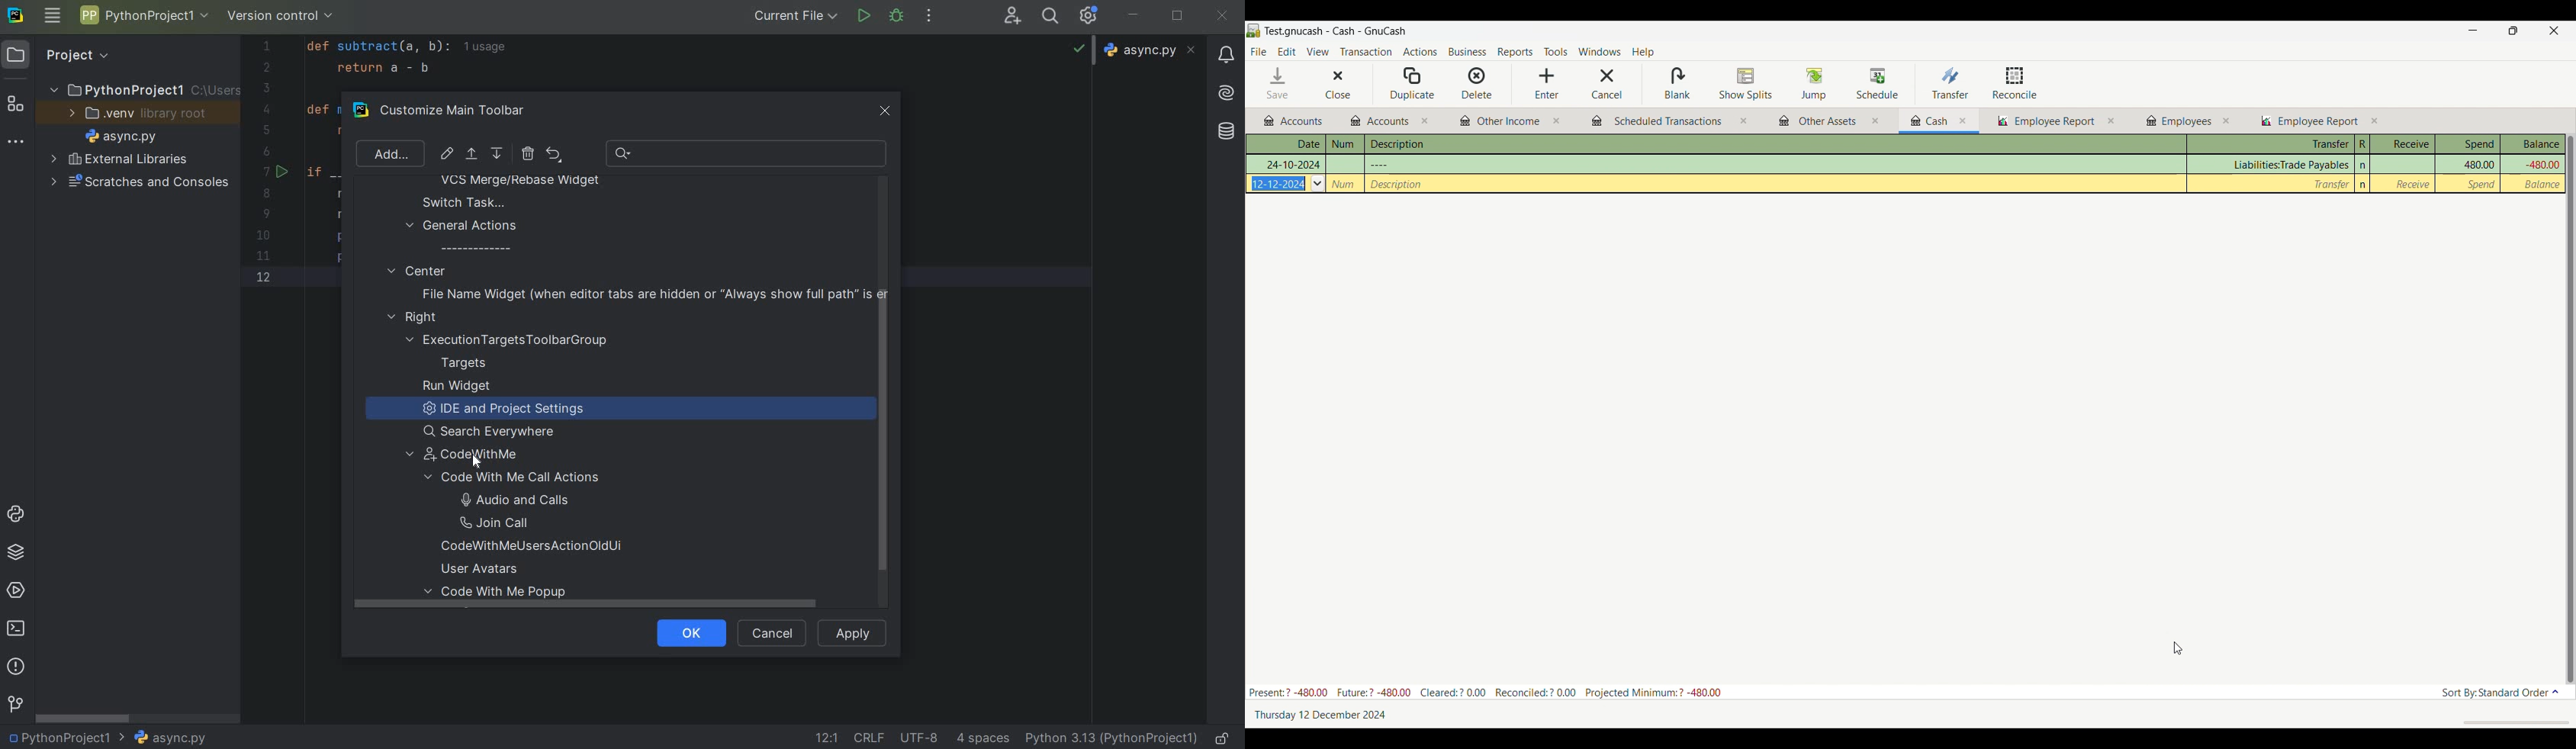 This screenshot has width=2576, height=756. Describe the element at coordinates (532, 548) in the screenshot. I see `codewithmeusersactionolduni` at that location.